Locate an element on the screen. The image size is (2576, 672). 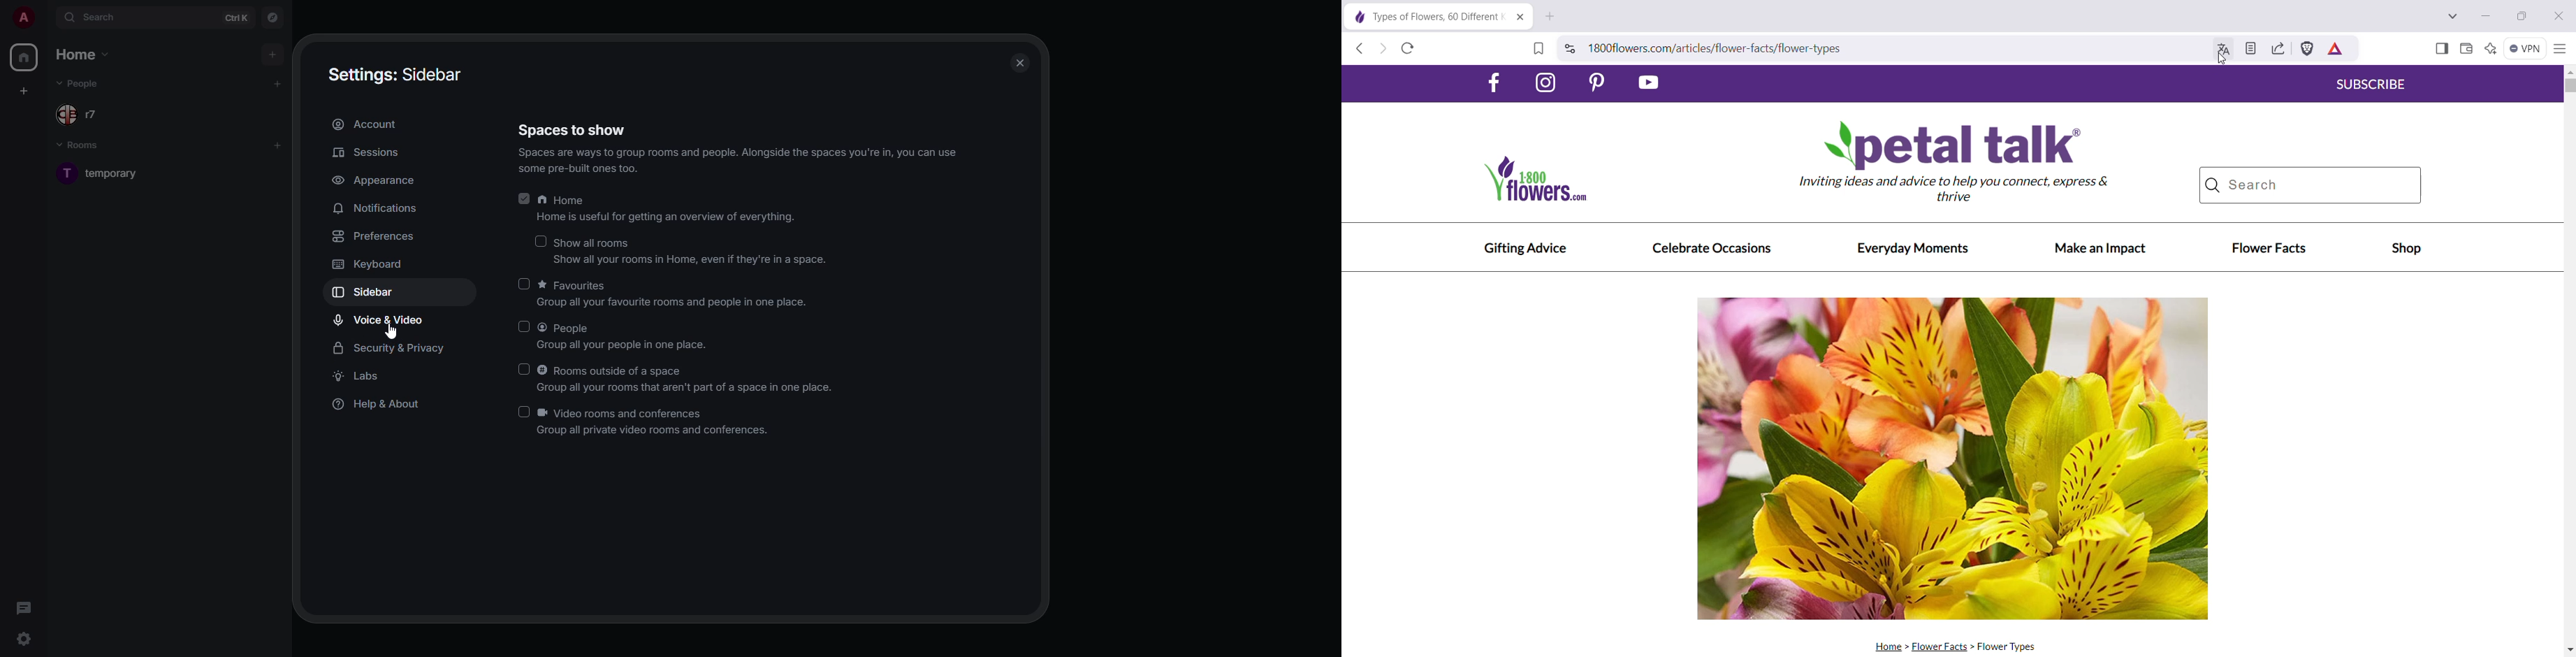
voice & video is located at coordinates (380, 320).